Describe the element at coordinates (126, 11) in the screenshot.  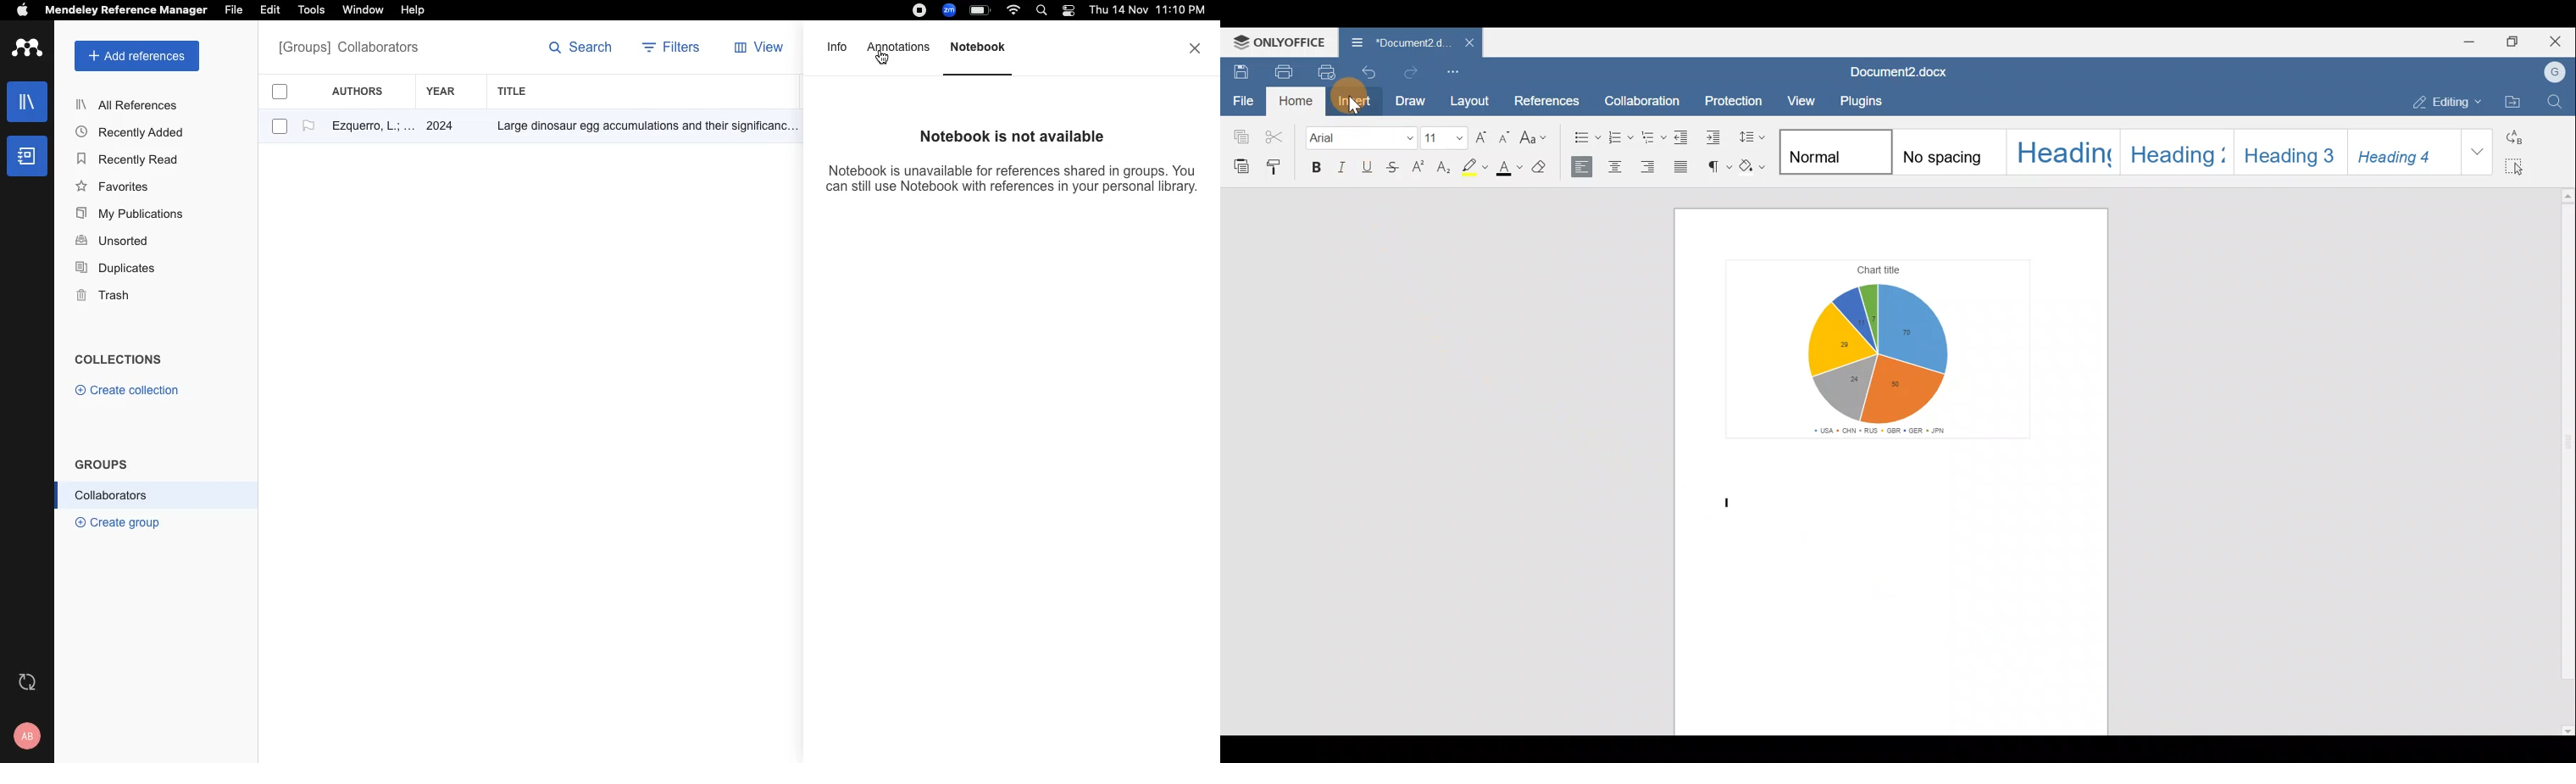
I see `Mendeley Reference Manager` at that location.